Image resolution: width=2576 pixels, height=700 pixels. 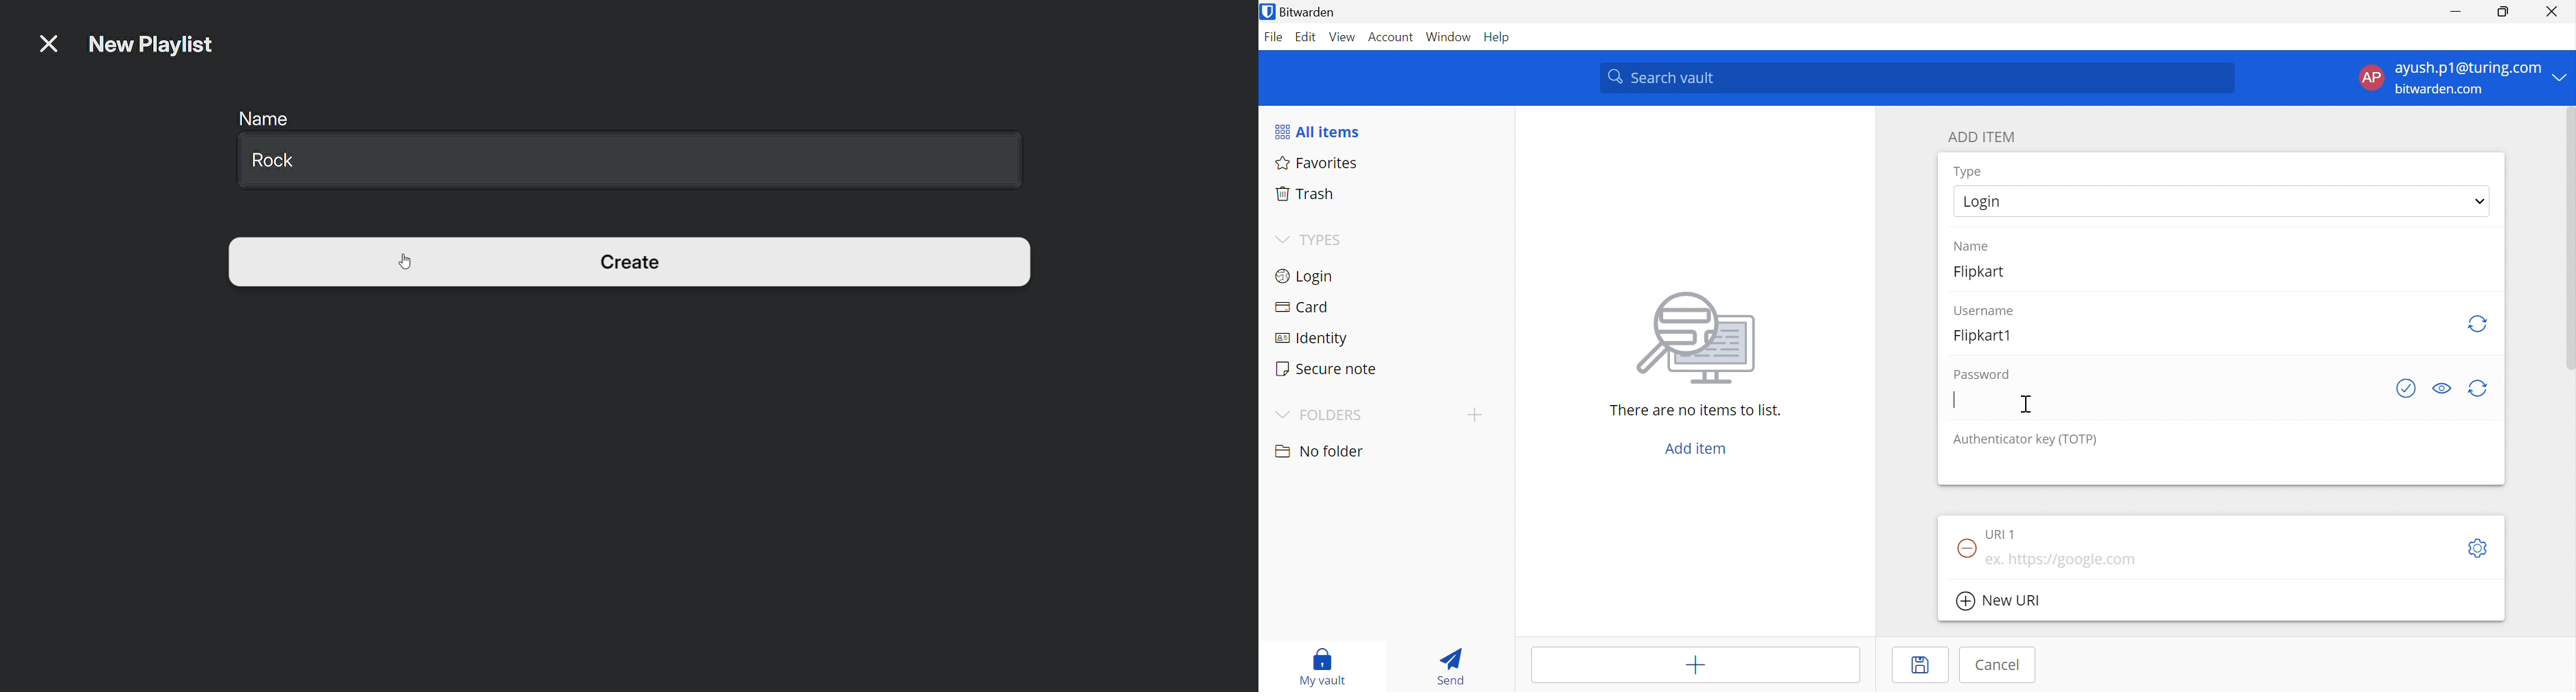 I want to click on Drop Down, so click(x=1280, y=238).